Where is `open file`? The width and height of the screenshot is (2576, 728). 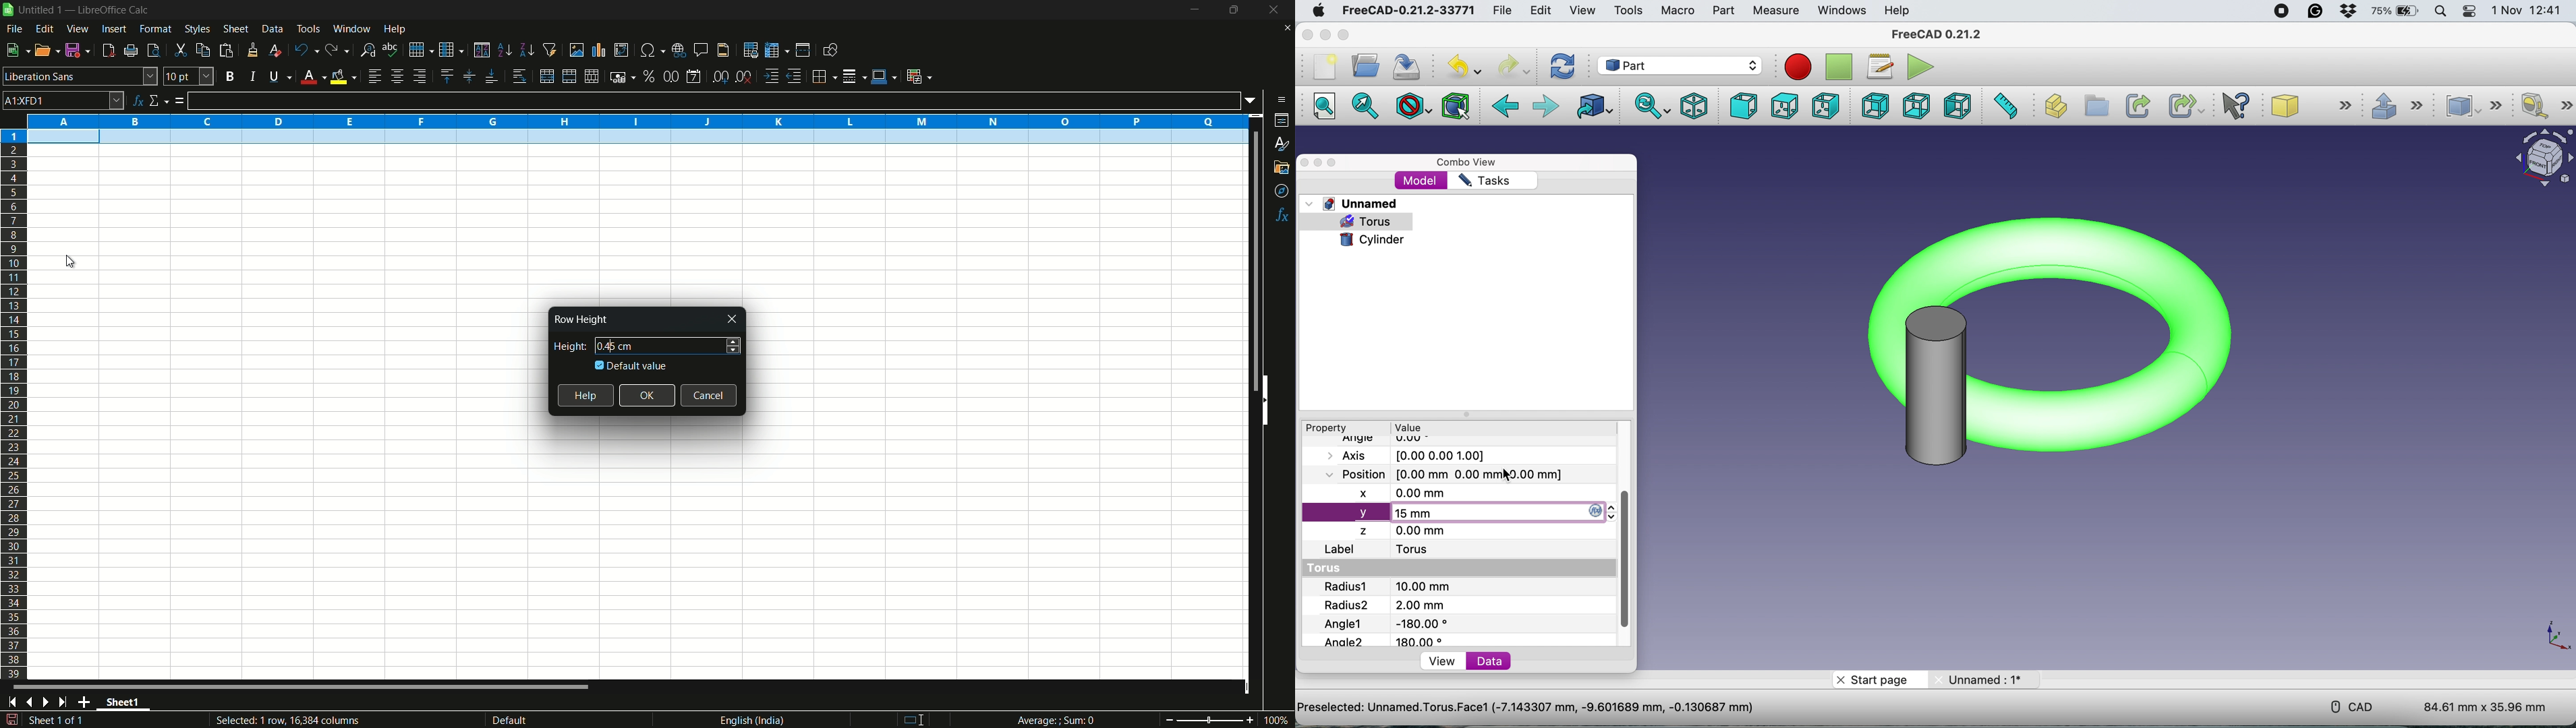
open file is located at coordinates (48, 51).